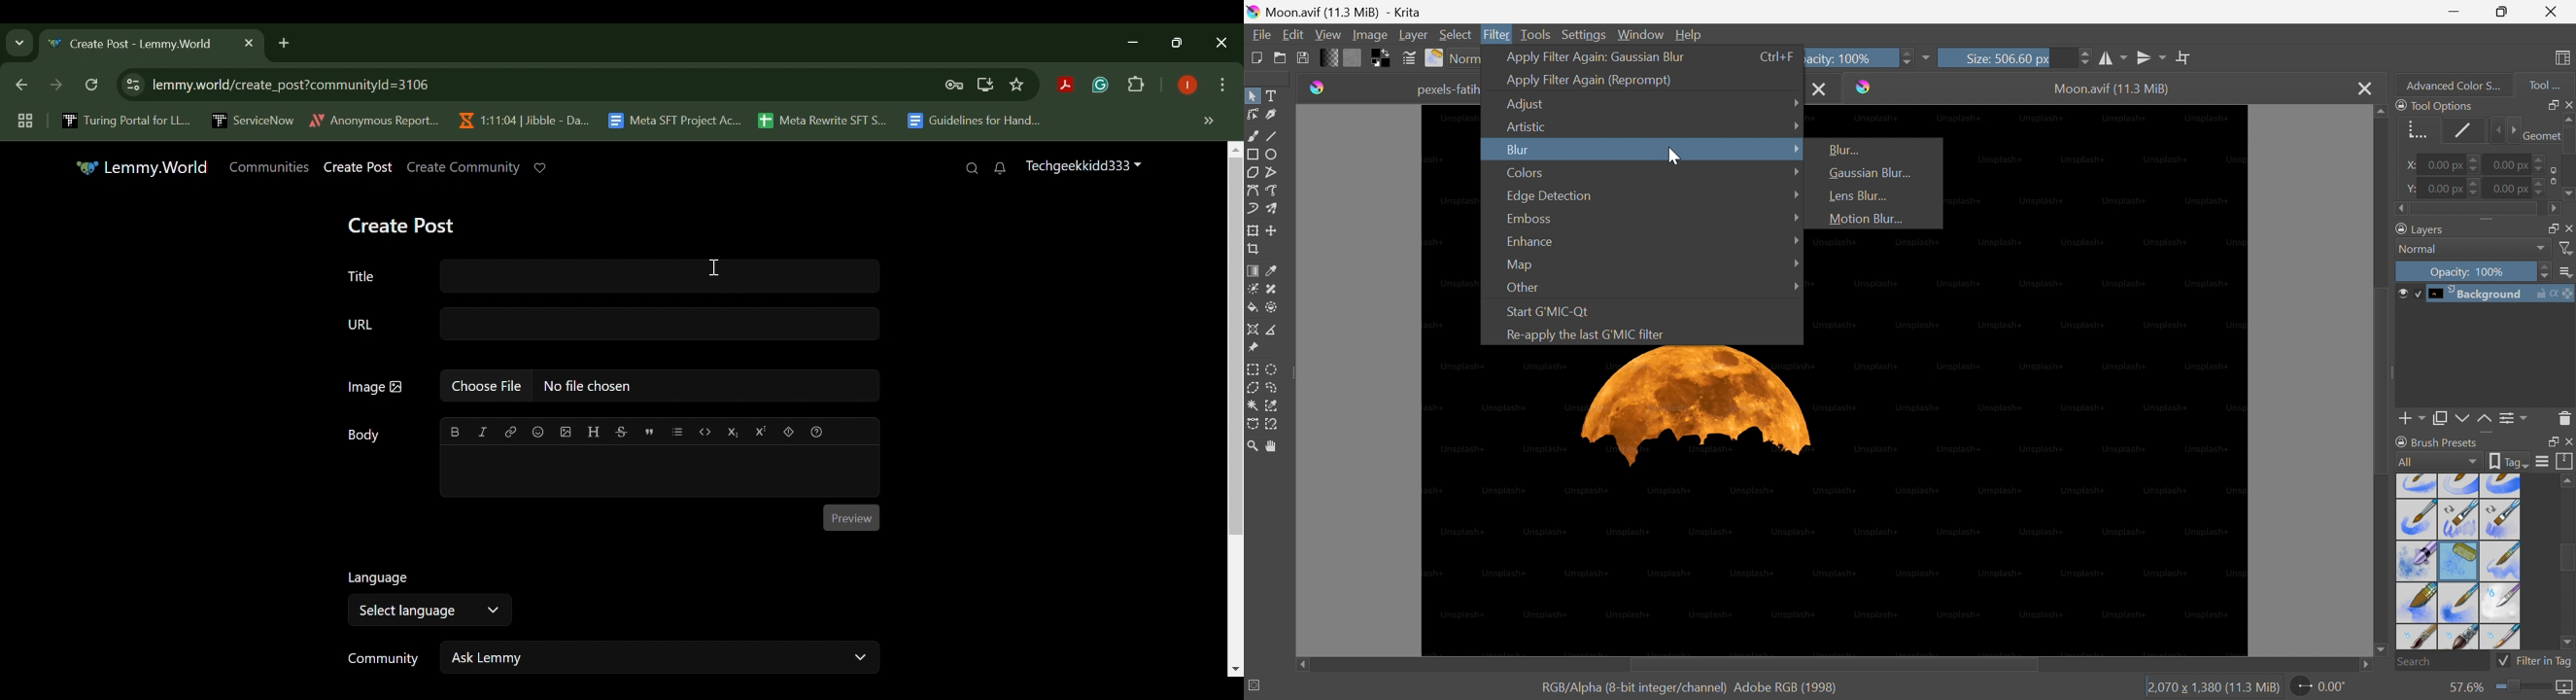 This screenshot has height=700, width=2576. Describe the element at coordinates (1271, 290) in the screenshot. I see `Patch tool` at that location.